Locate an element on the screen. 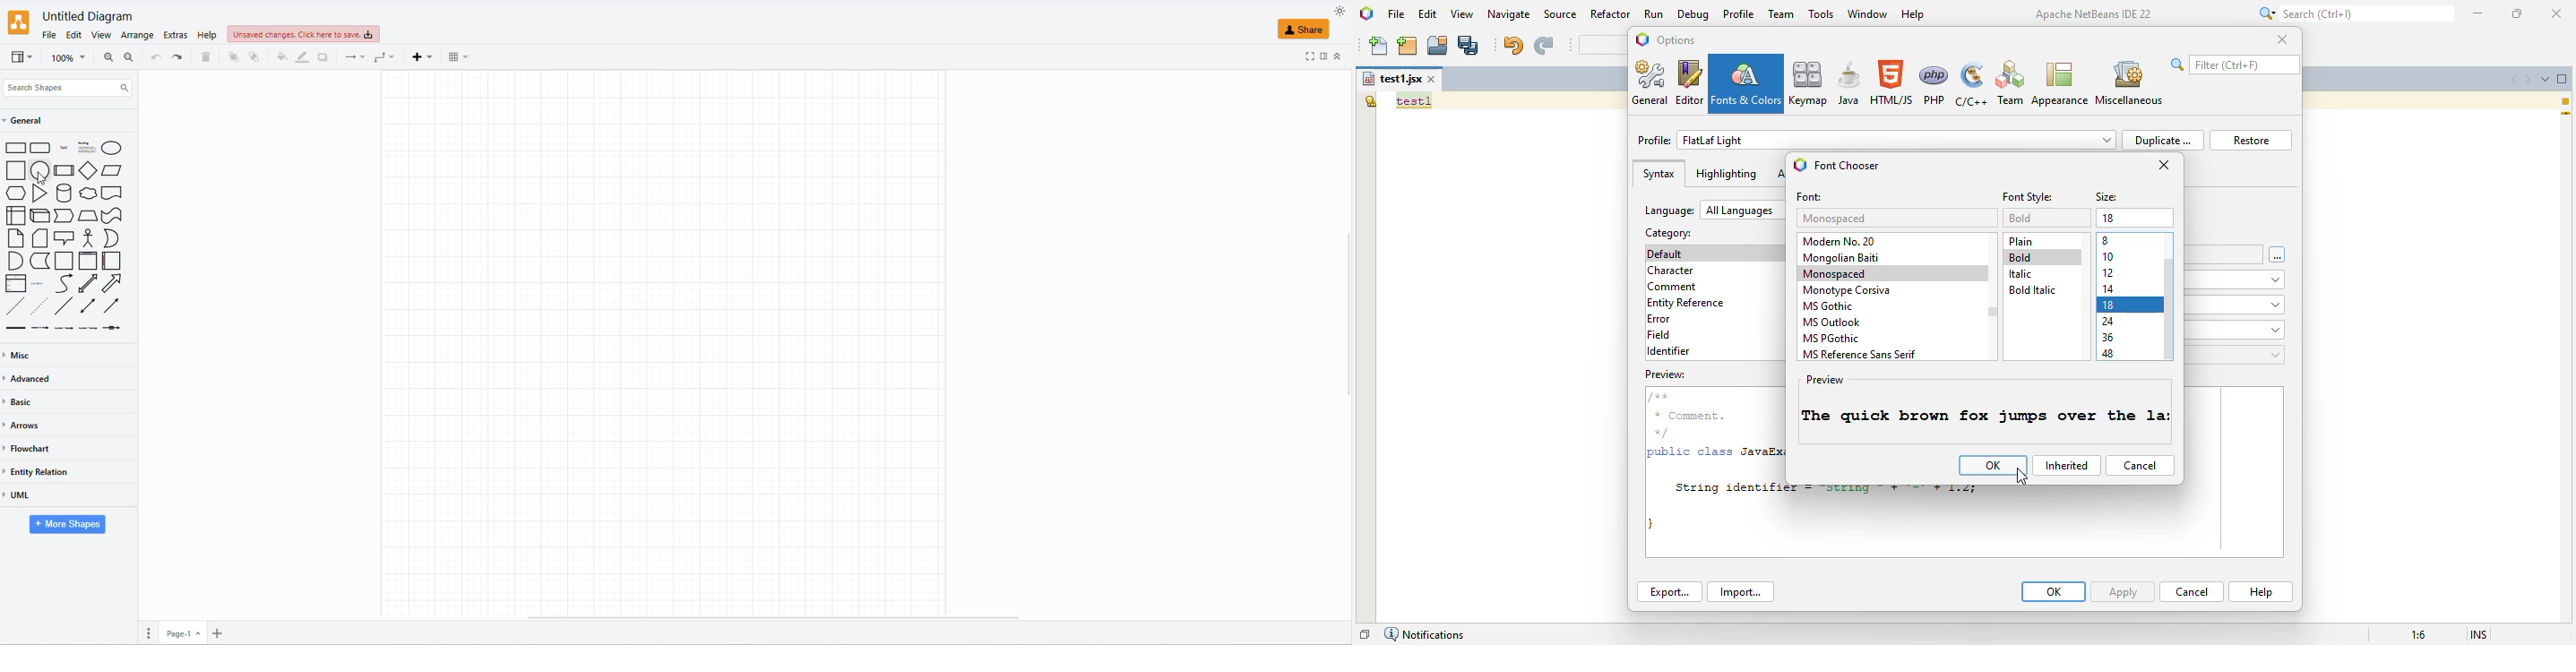 The height and width of the screenshot is (672, 2576). LIST ITEM is located at coordinates (38, 284).